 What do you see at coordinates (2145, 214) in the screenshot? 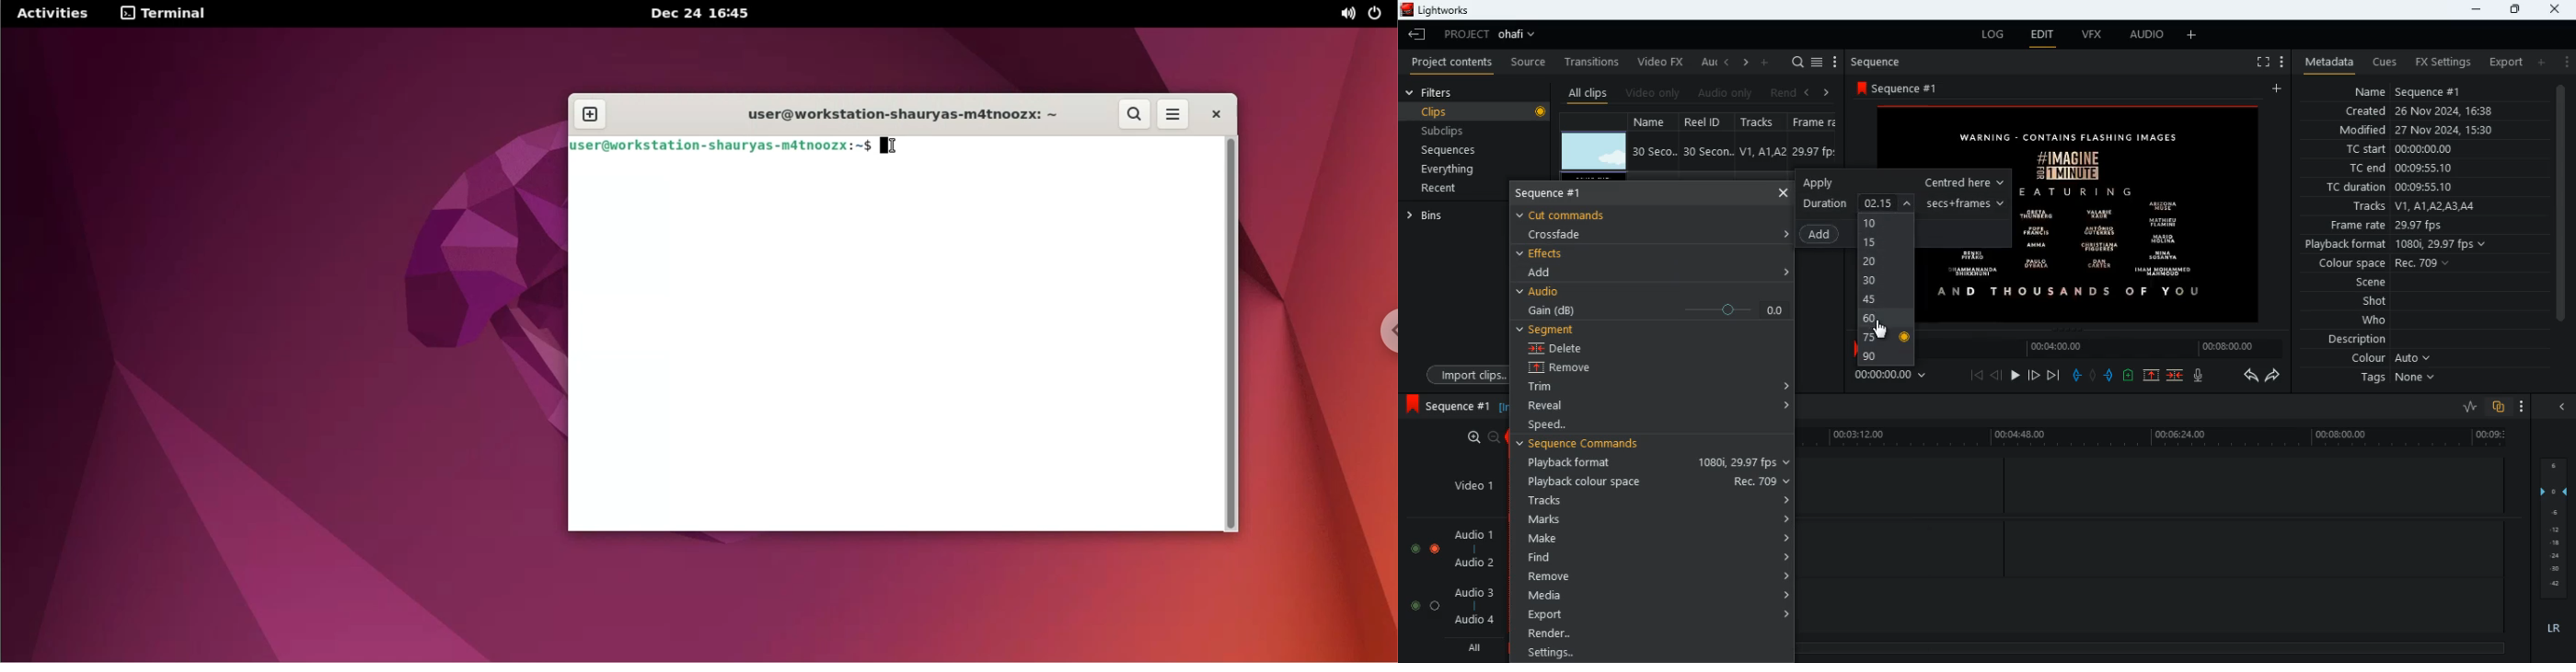
I see `Image` at bounding box center [2145, 214].